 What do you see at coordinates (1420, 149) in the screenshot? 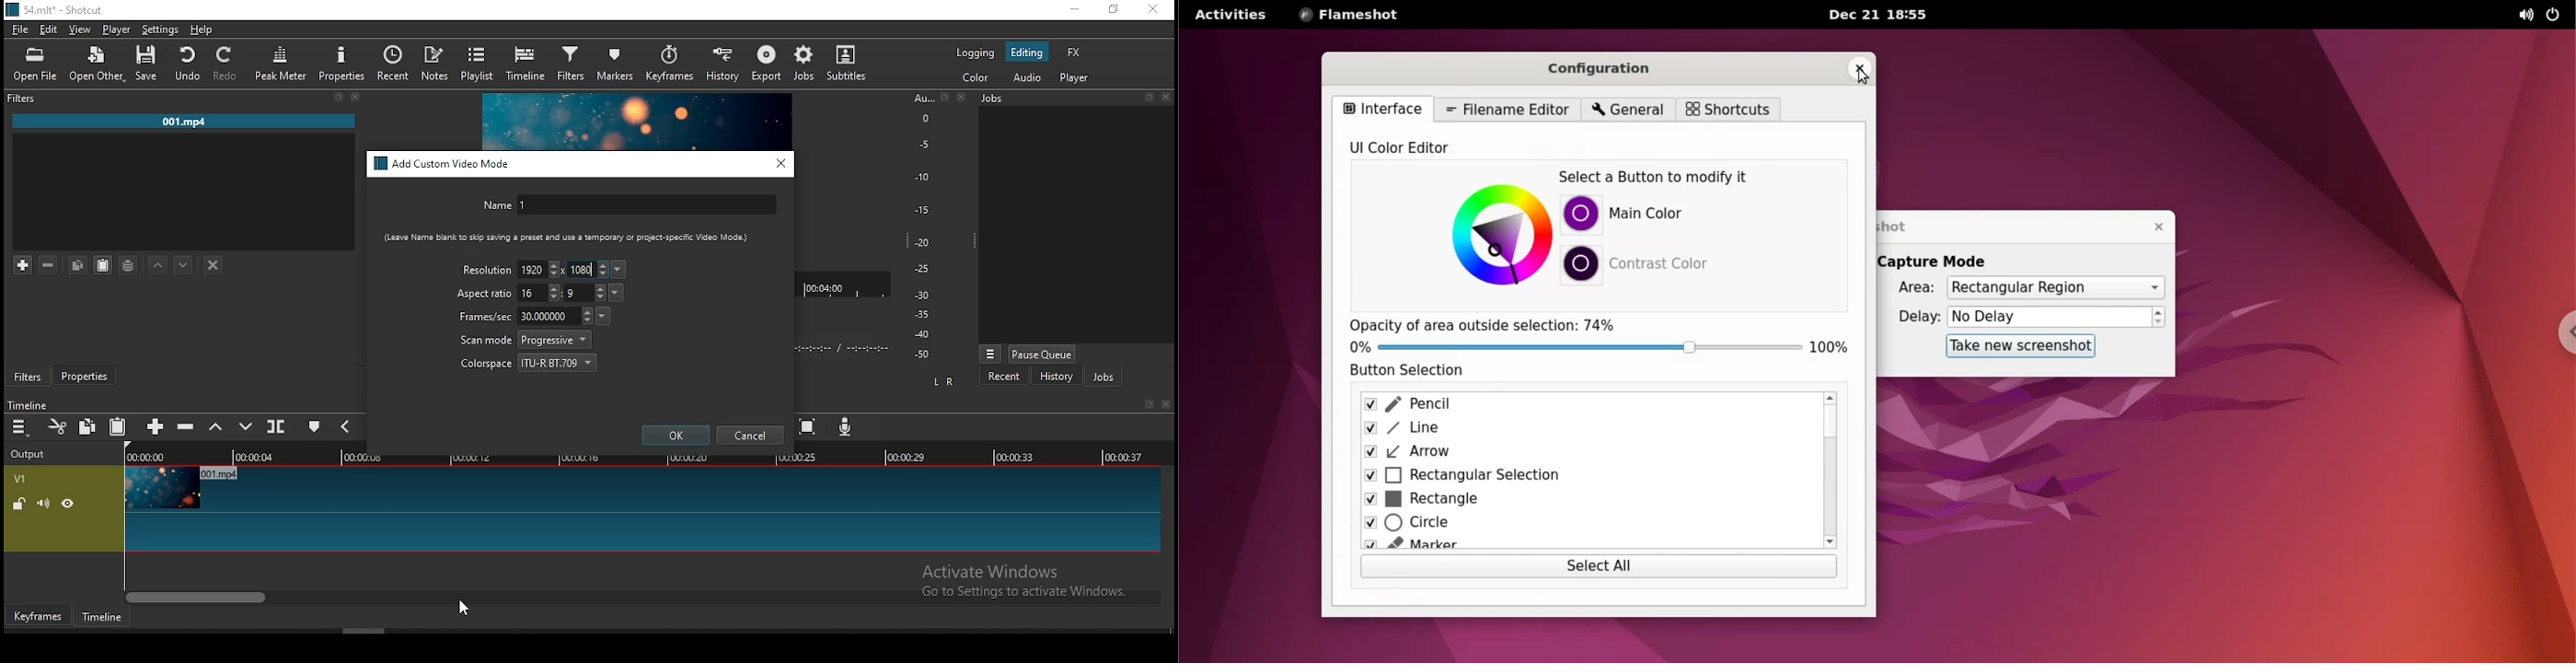
I see `UI color editor` at bounding box center [1420, 149].